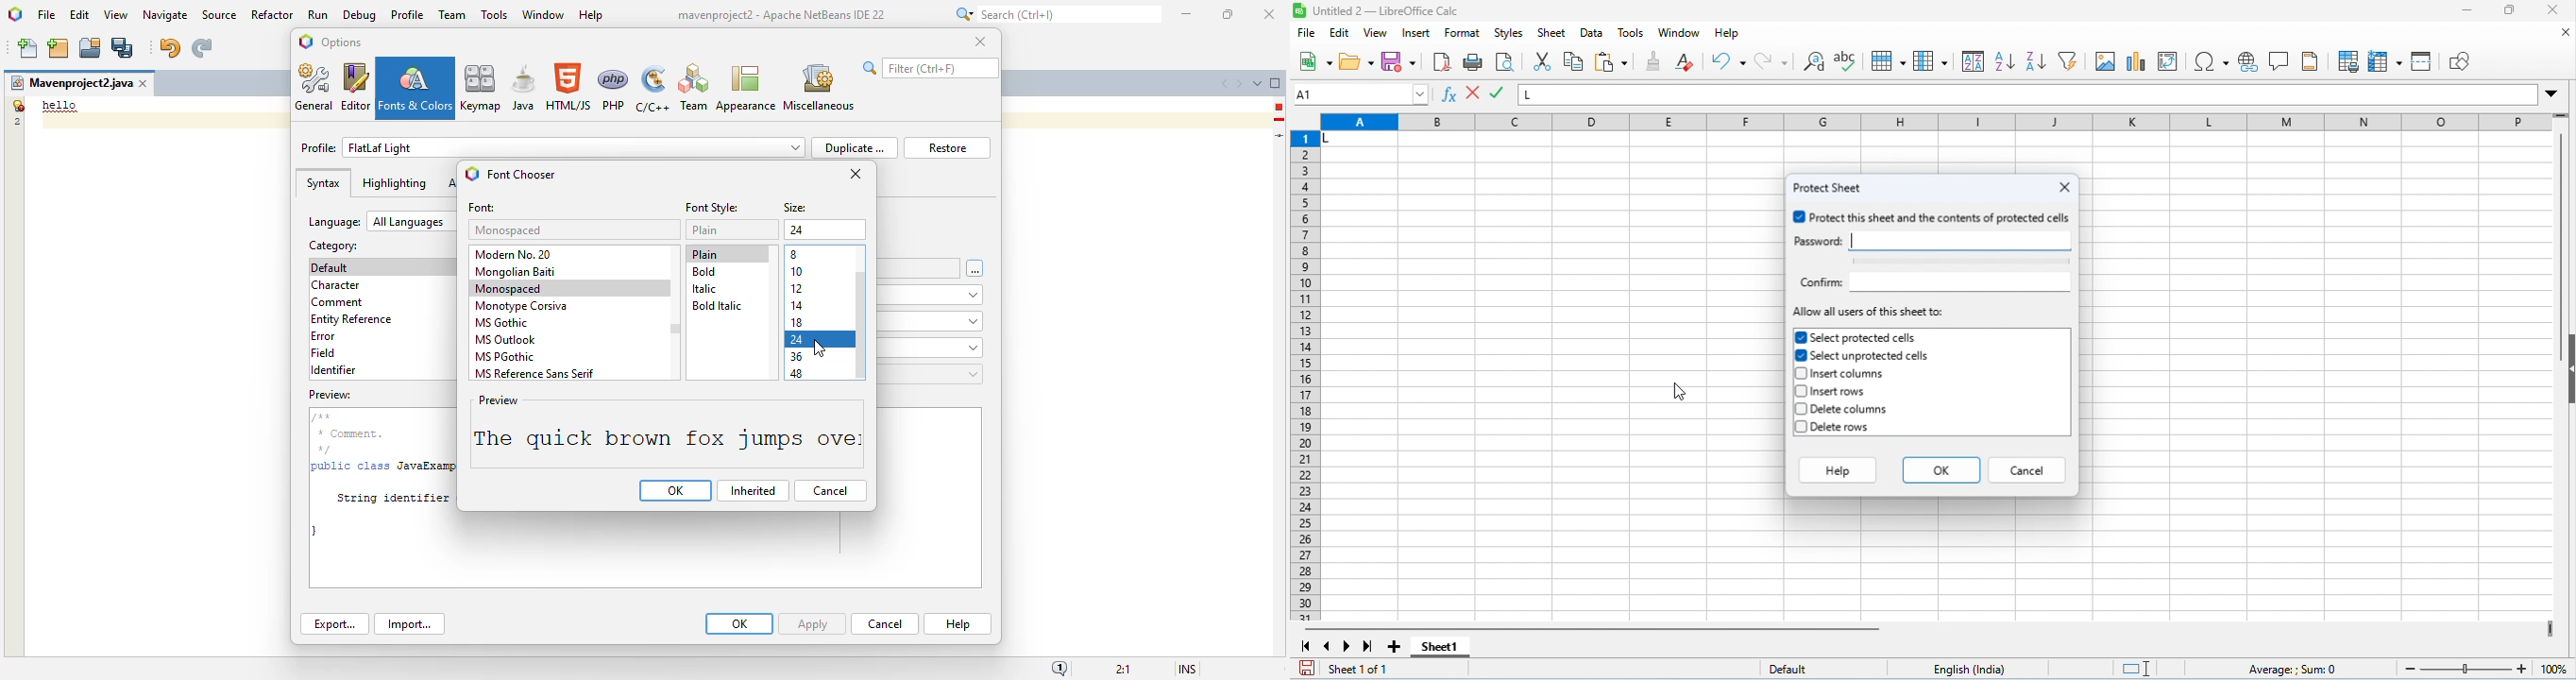  What do you see at coordinates (1975, 669) in the screenshot?
I see `language` at bounding box center [1975, 669].